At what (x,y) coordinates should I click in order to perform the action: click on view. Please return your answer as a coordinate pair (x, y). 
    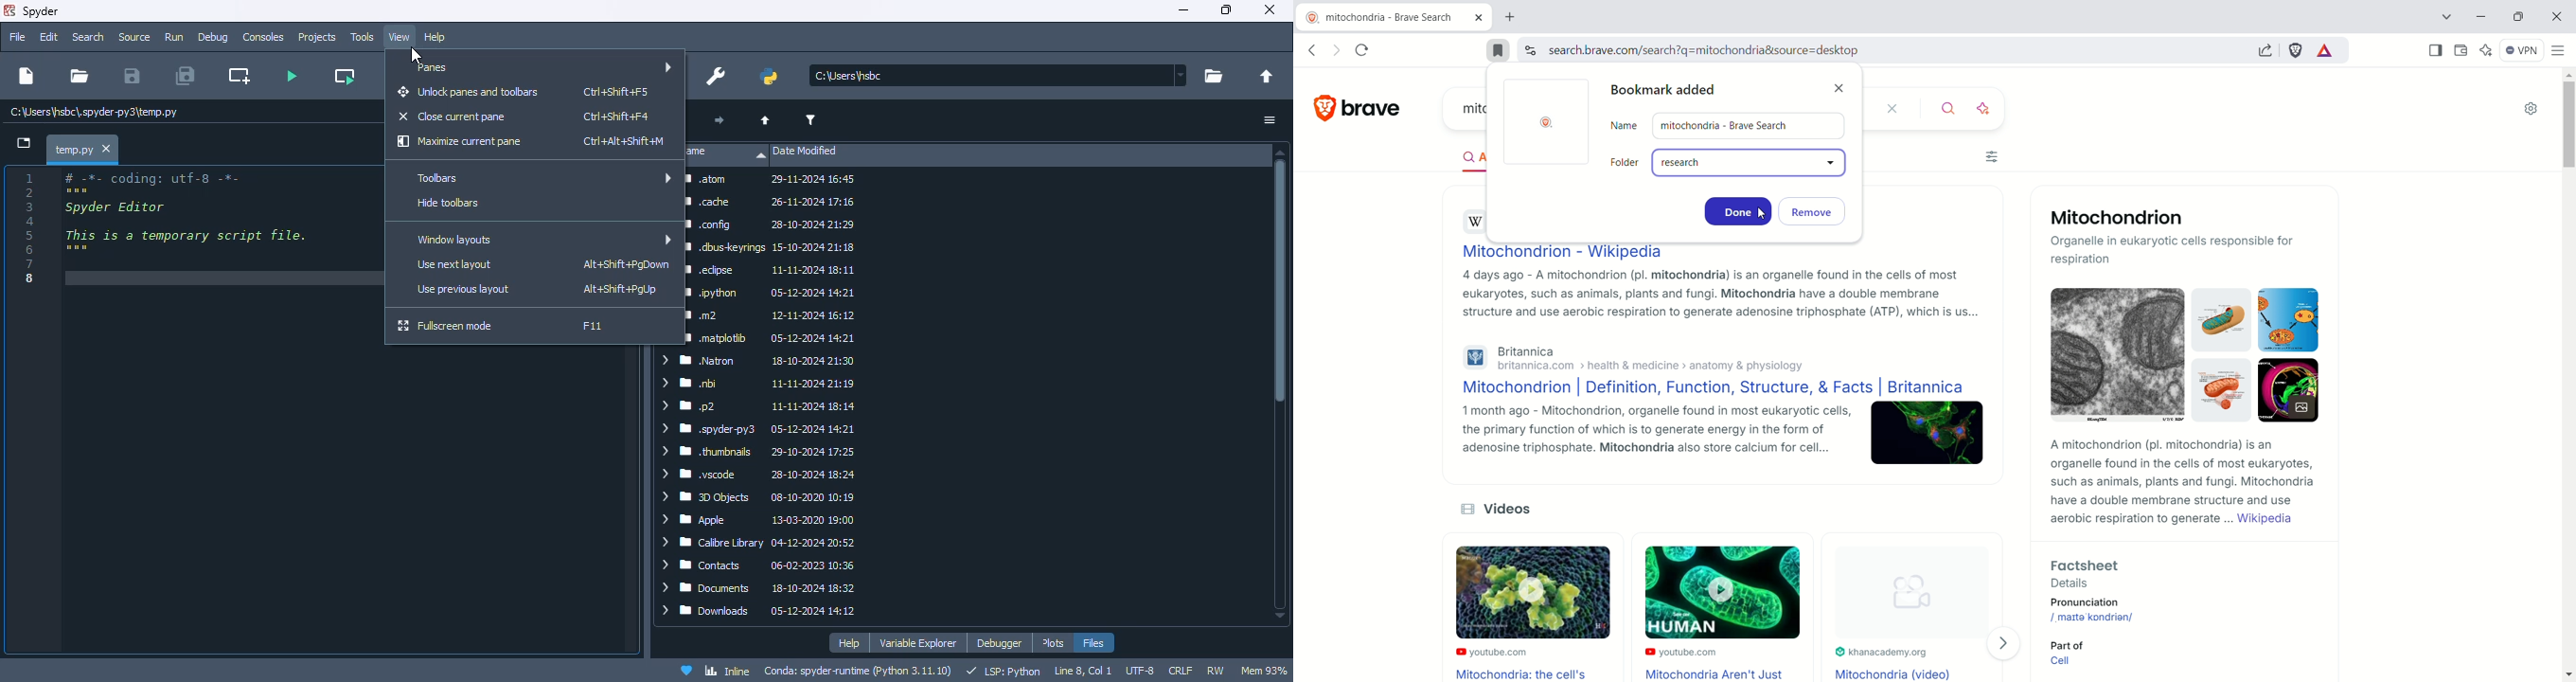
    Looking at the image, I should click on (400, 37).